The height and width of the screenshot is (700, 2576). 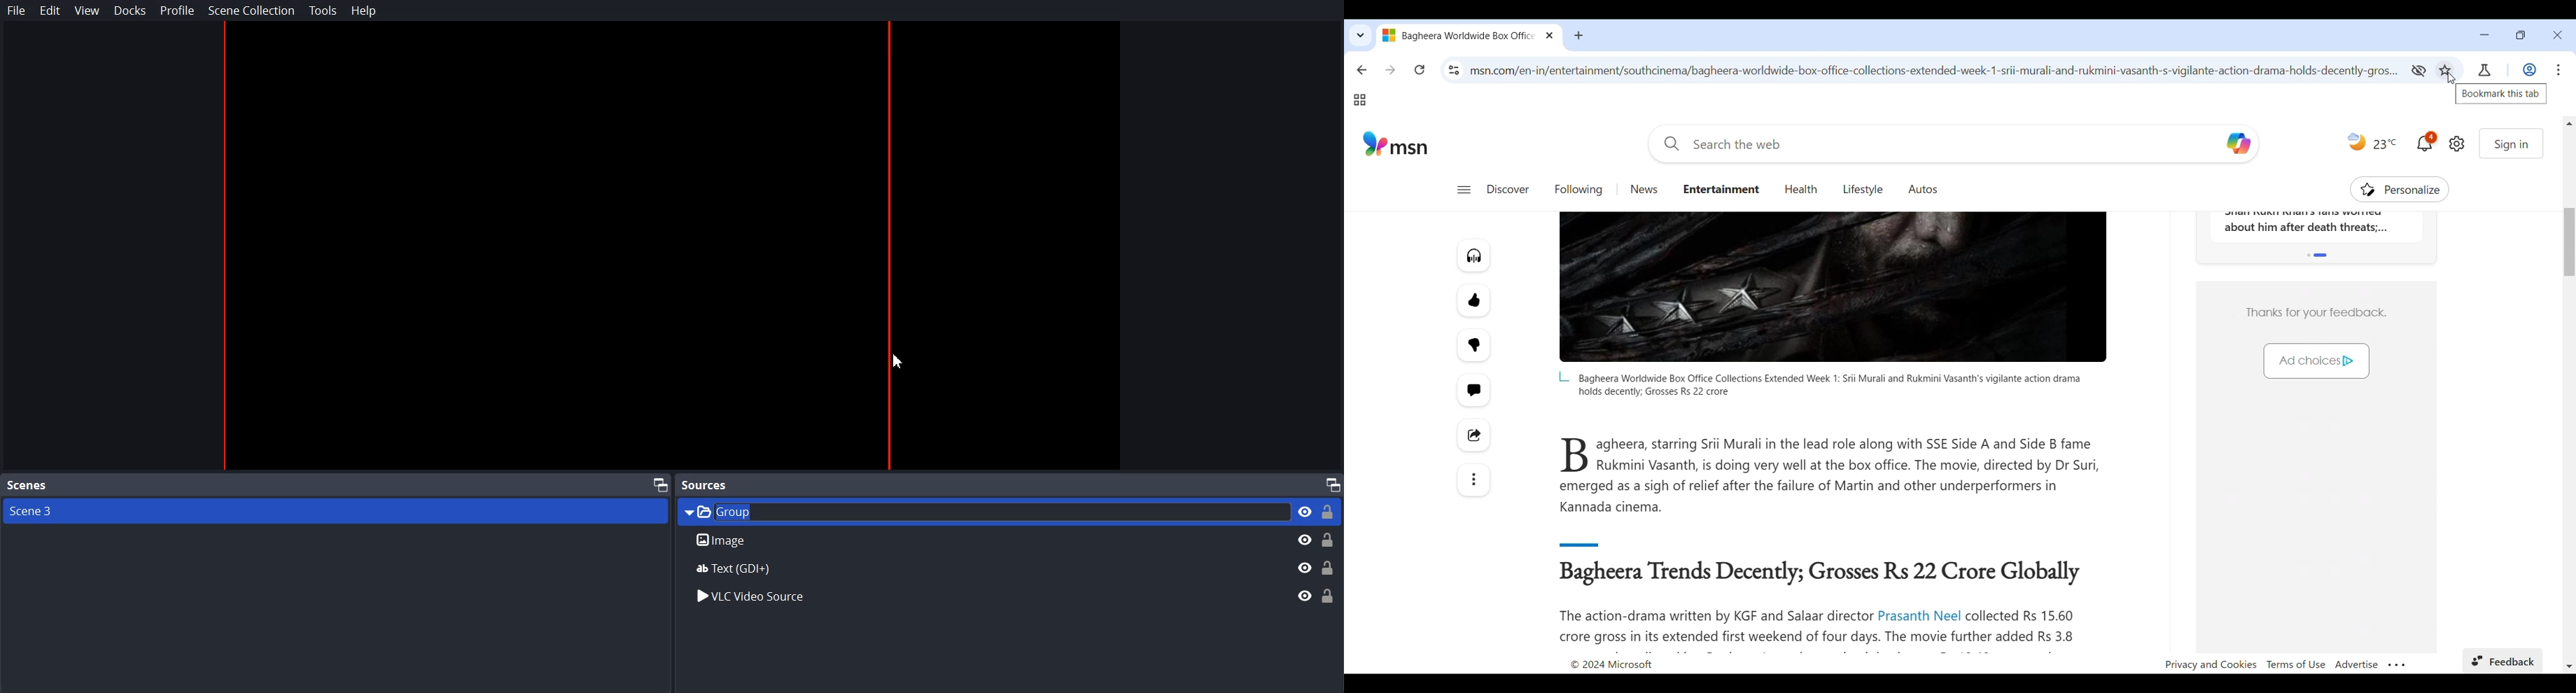 I want to click on Scenes, so click(x=27, y=486).